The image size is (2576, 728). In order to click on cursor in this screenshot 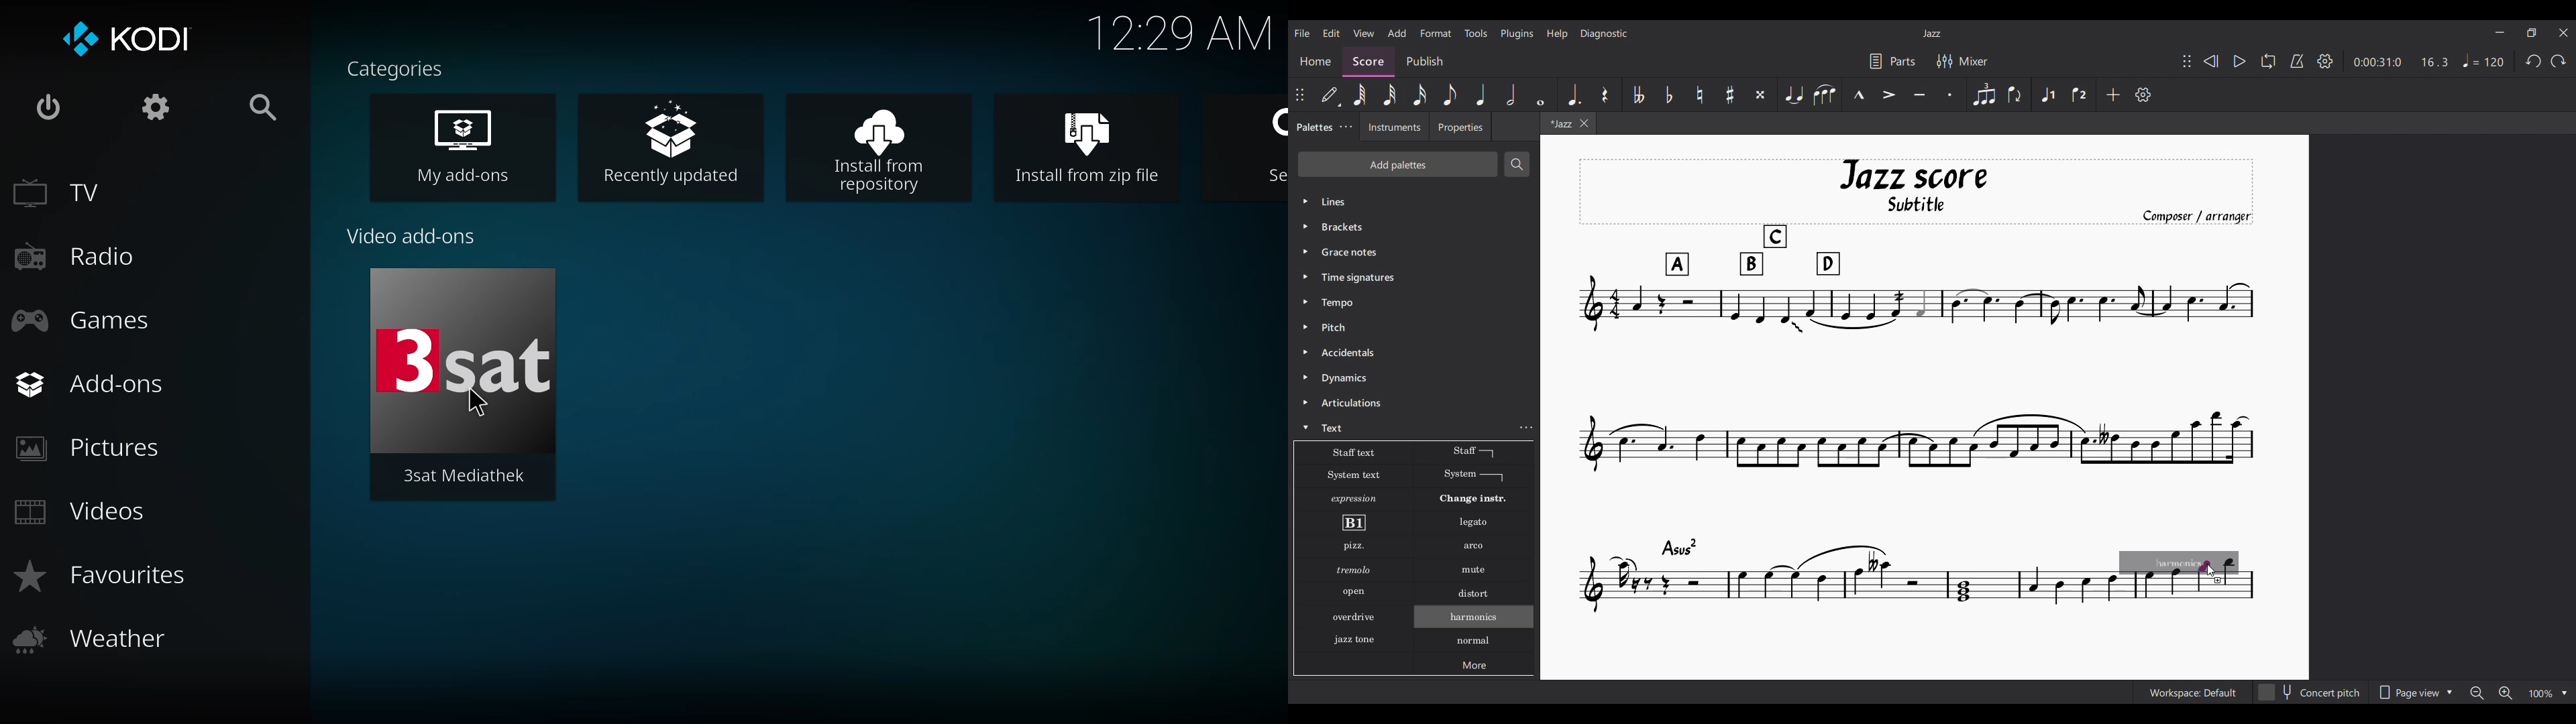, I will do `click(477, 403)`.